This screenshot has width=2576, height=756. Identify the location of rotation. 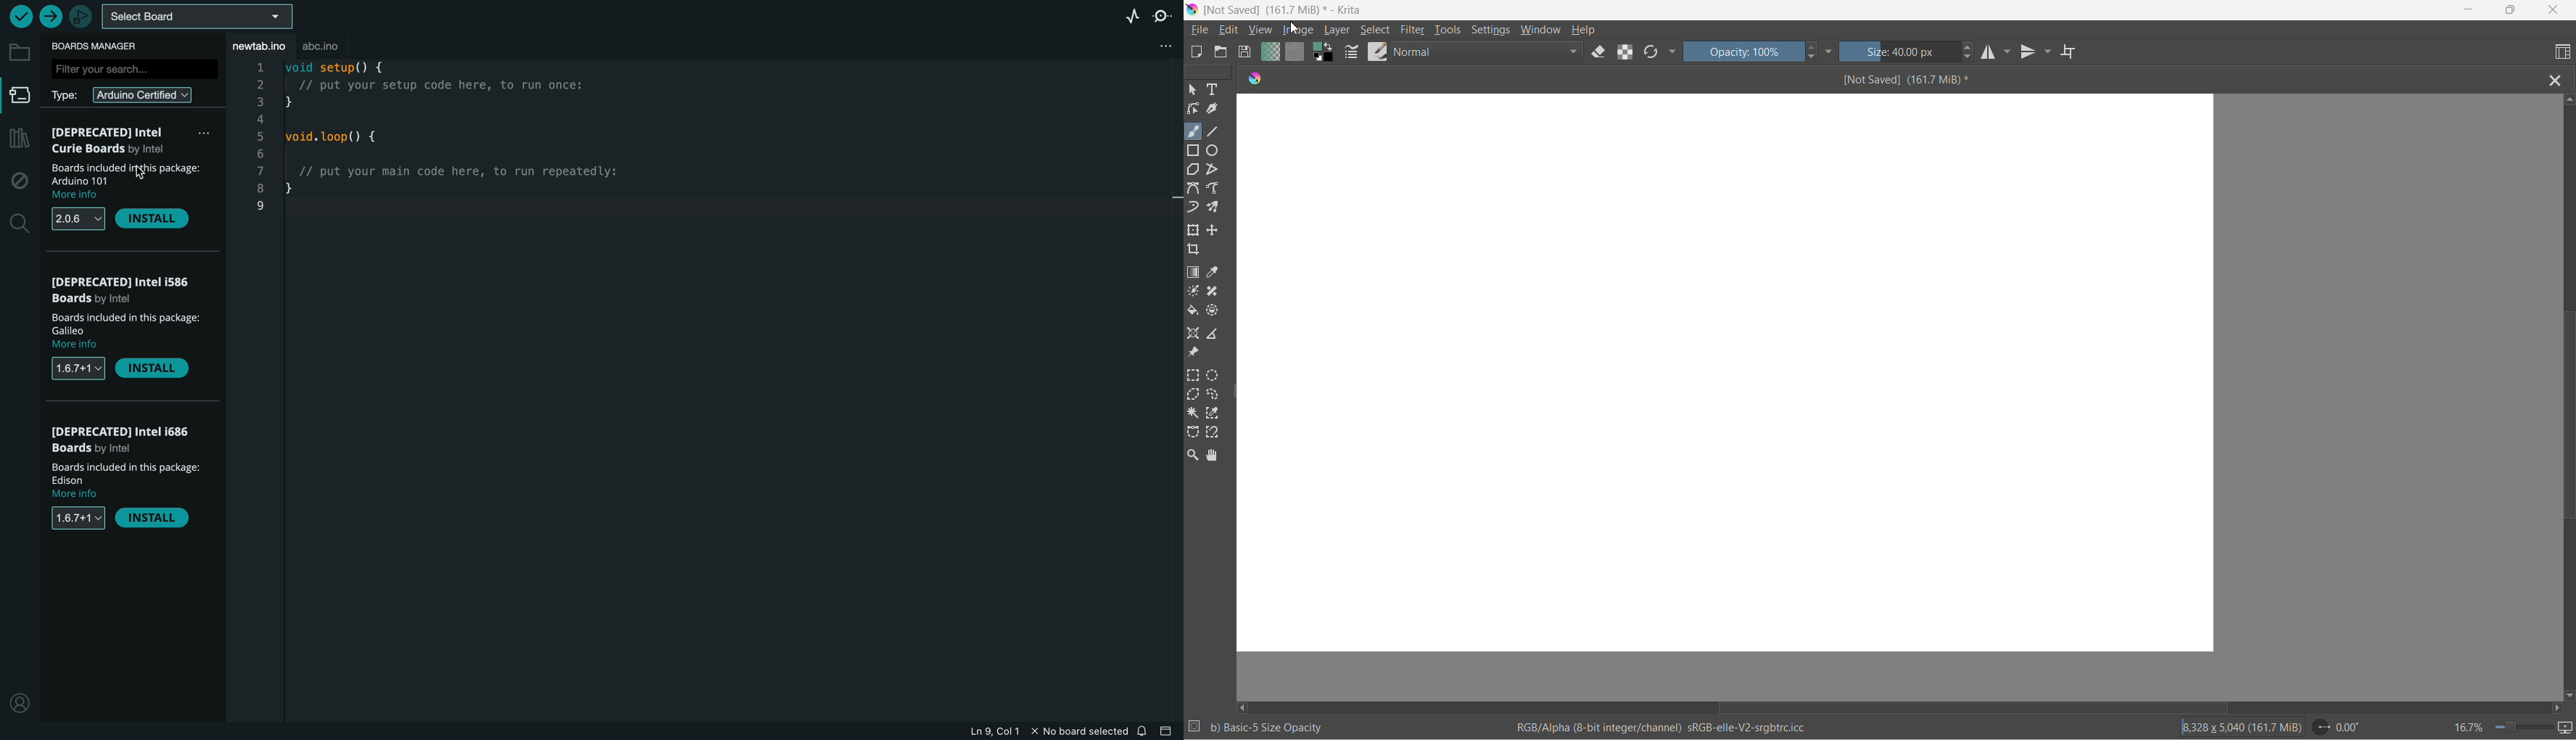
(2342, 727).